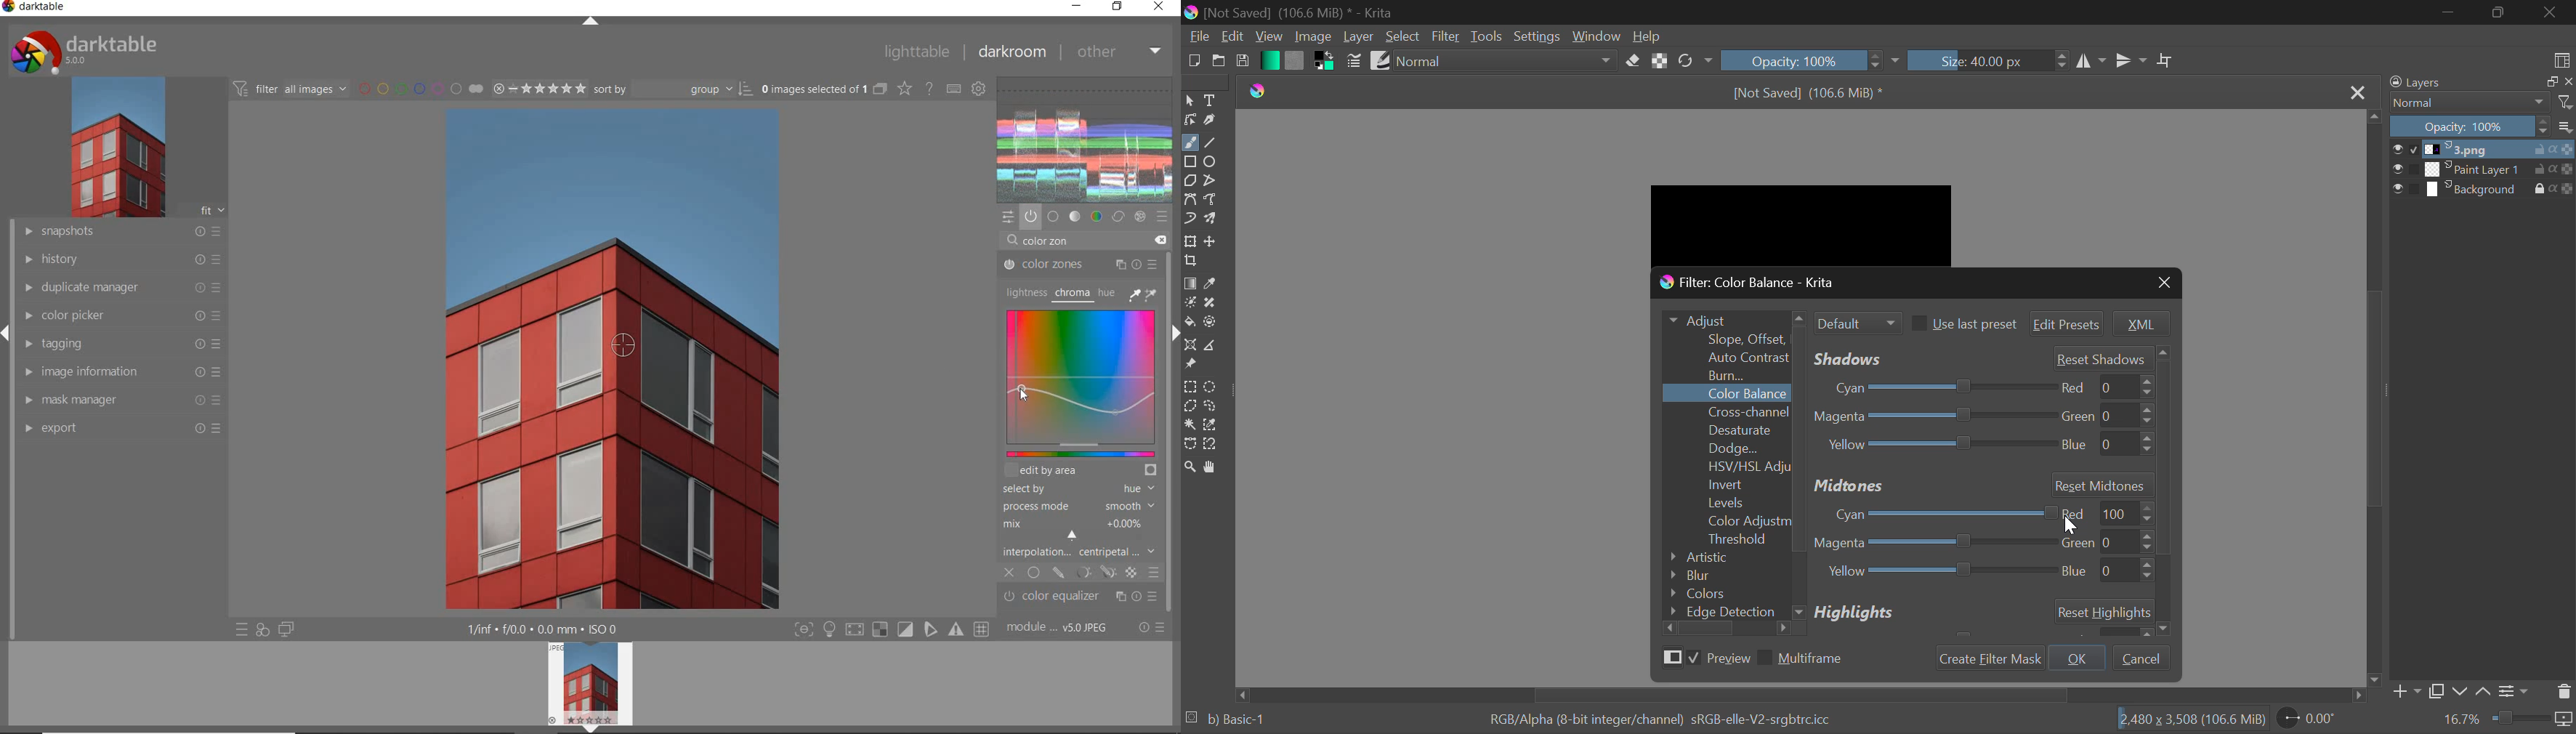  What do you see at coordinates (540, 88) in the screenshot?
I see `selected Image range rating` at bounding box center [540, 88].